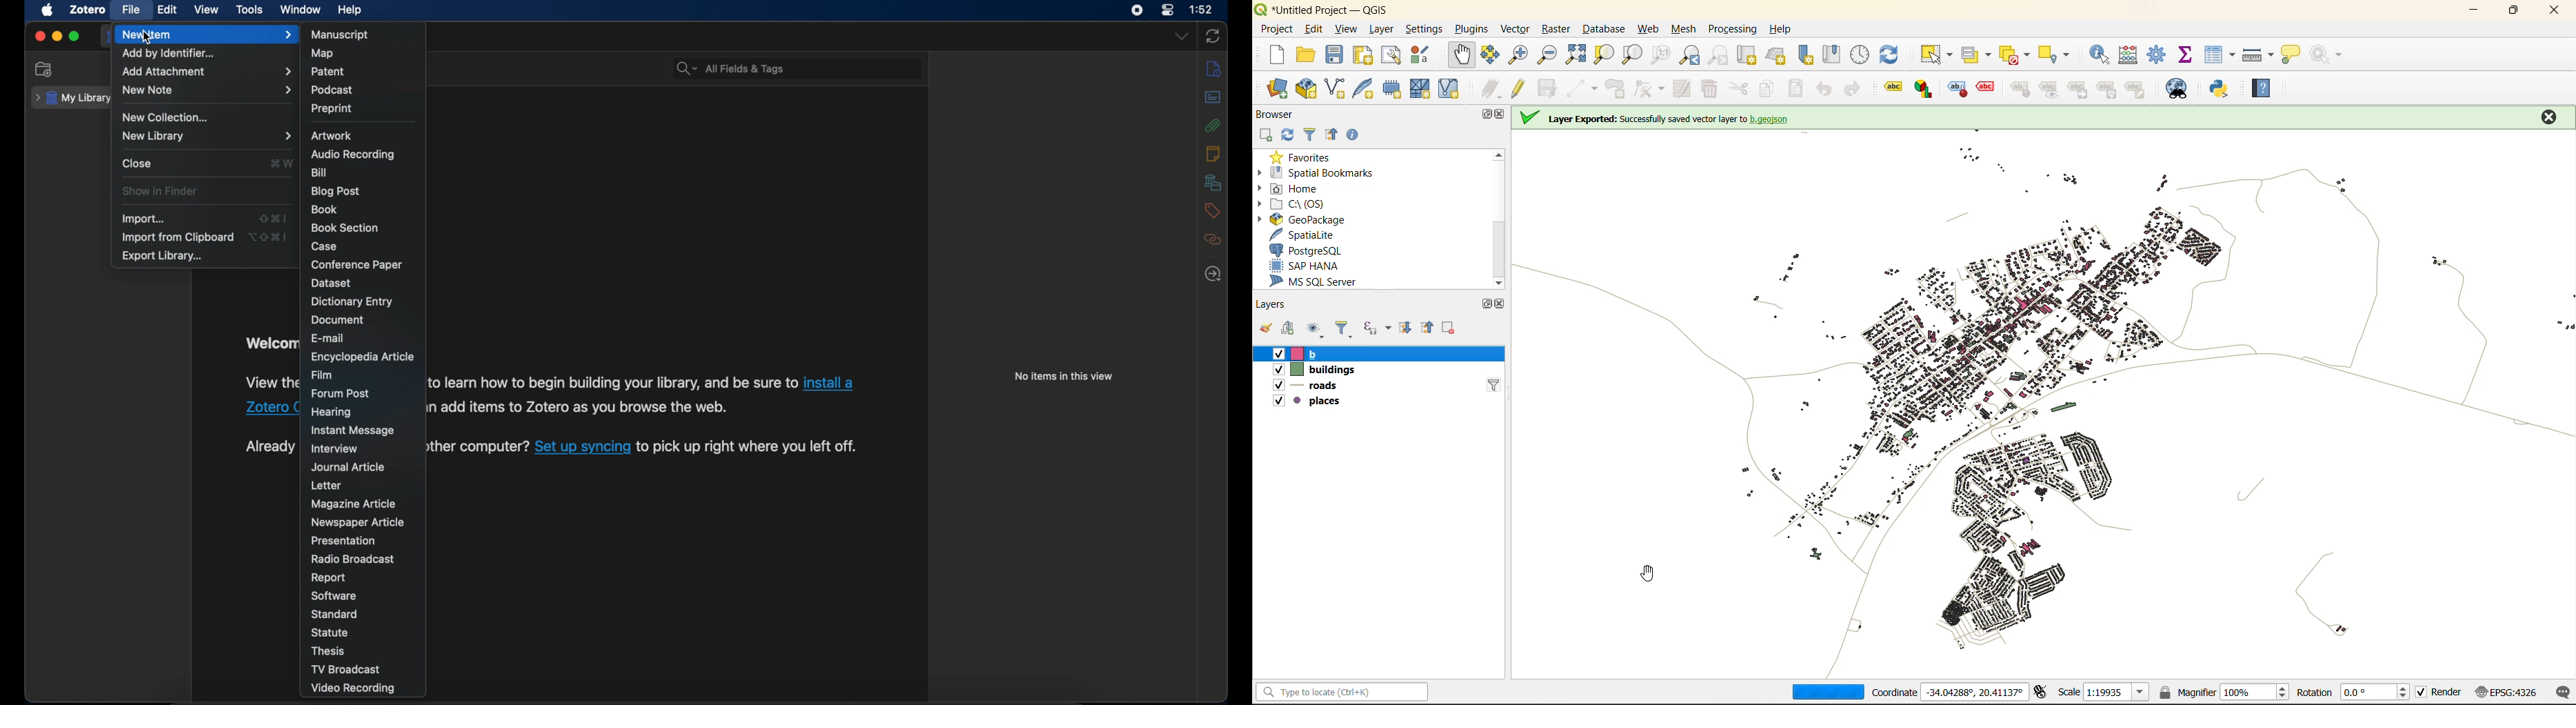 This screenshot has width=2576, height=728. I want to click on zotero, so click(89, 10).